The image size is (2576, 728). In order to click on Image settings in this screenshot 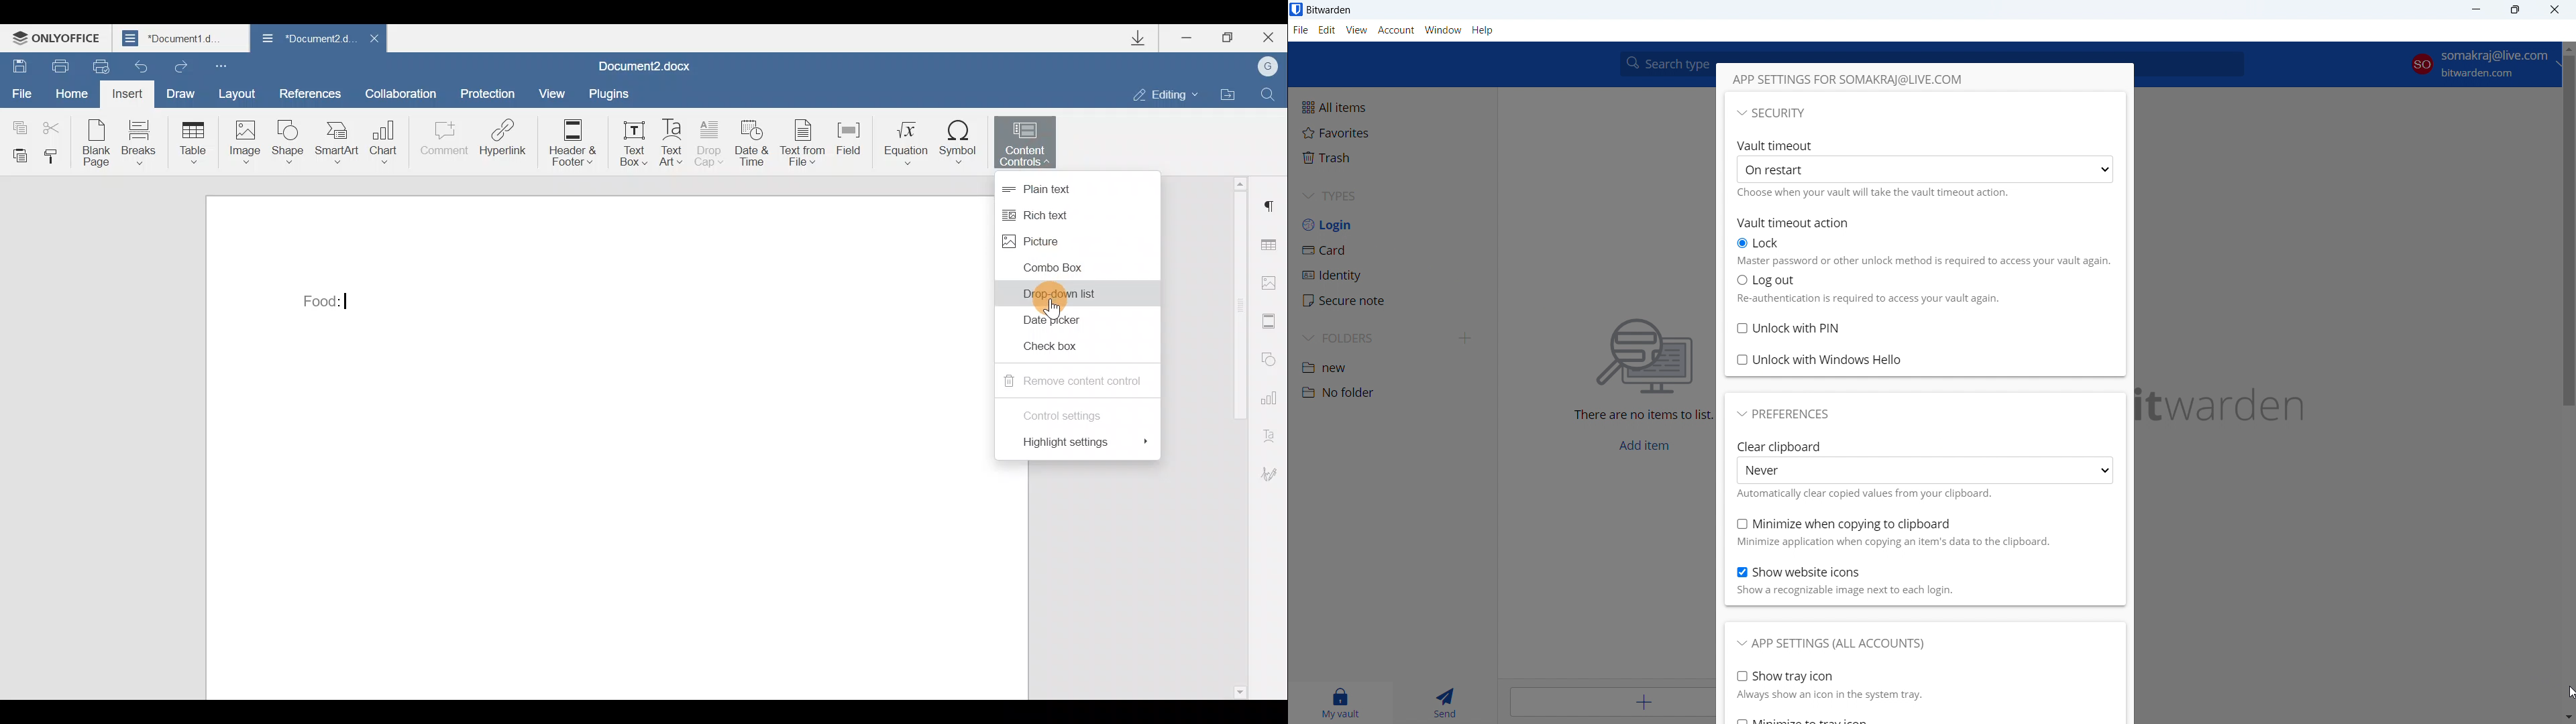, I will do `click(1272, 283)`.